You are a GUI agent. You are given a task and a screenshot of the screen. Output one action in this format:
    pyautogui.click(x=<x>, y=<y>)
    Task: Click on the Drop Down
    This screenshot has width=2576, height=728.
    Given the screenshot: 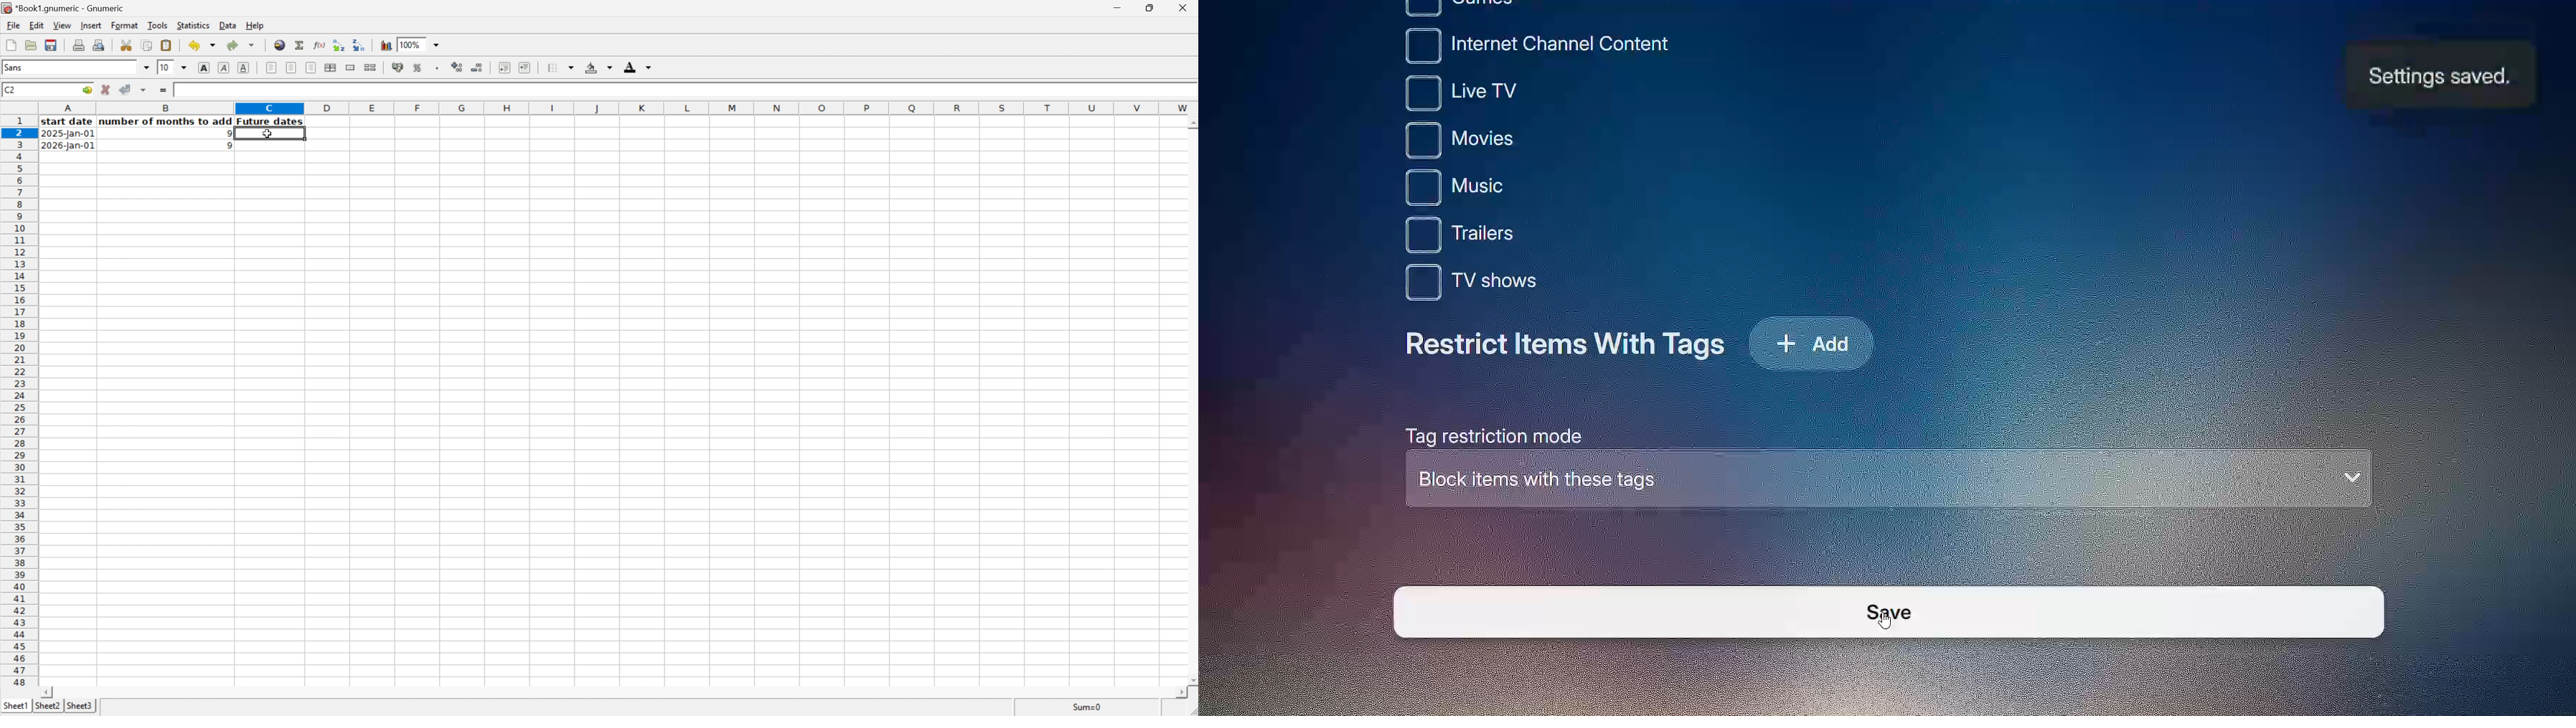 What is the action you would take?
    pyautogui.click(x=441, y=45)
    